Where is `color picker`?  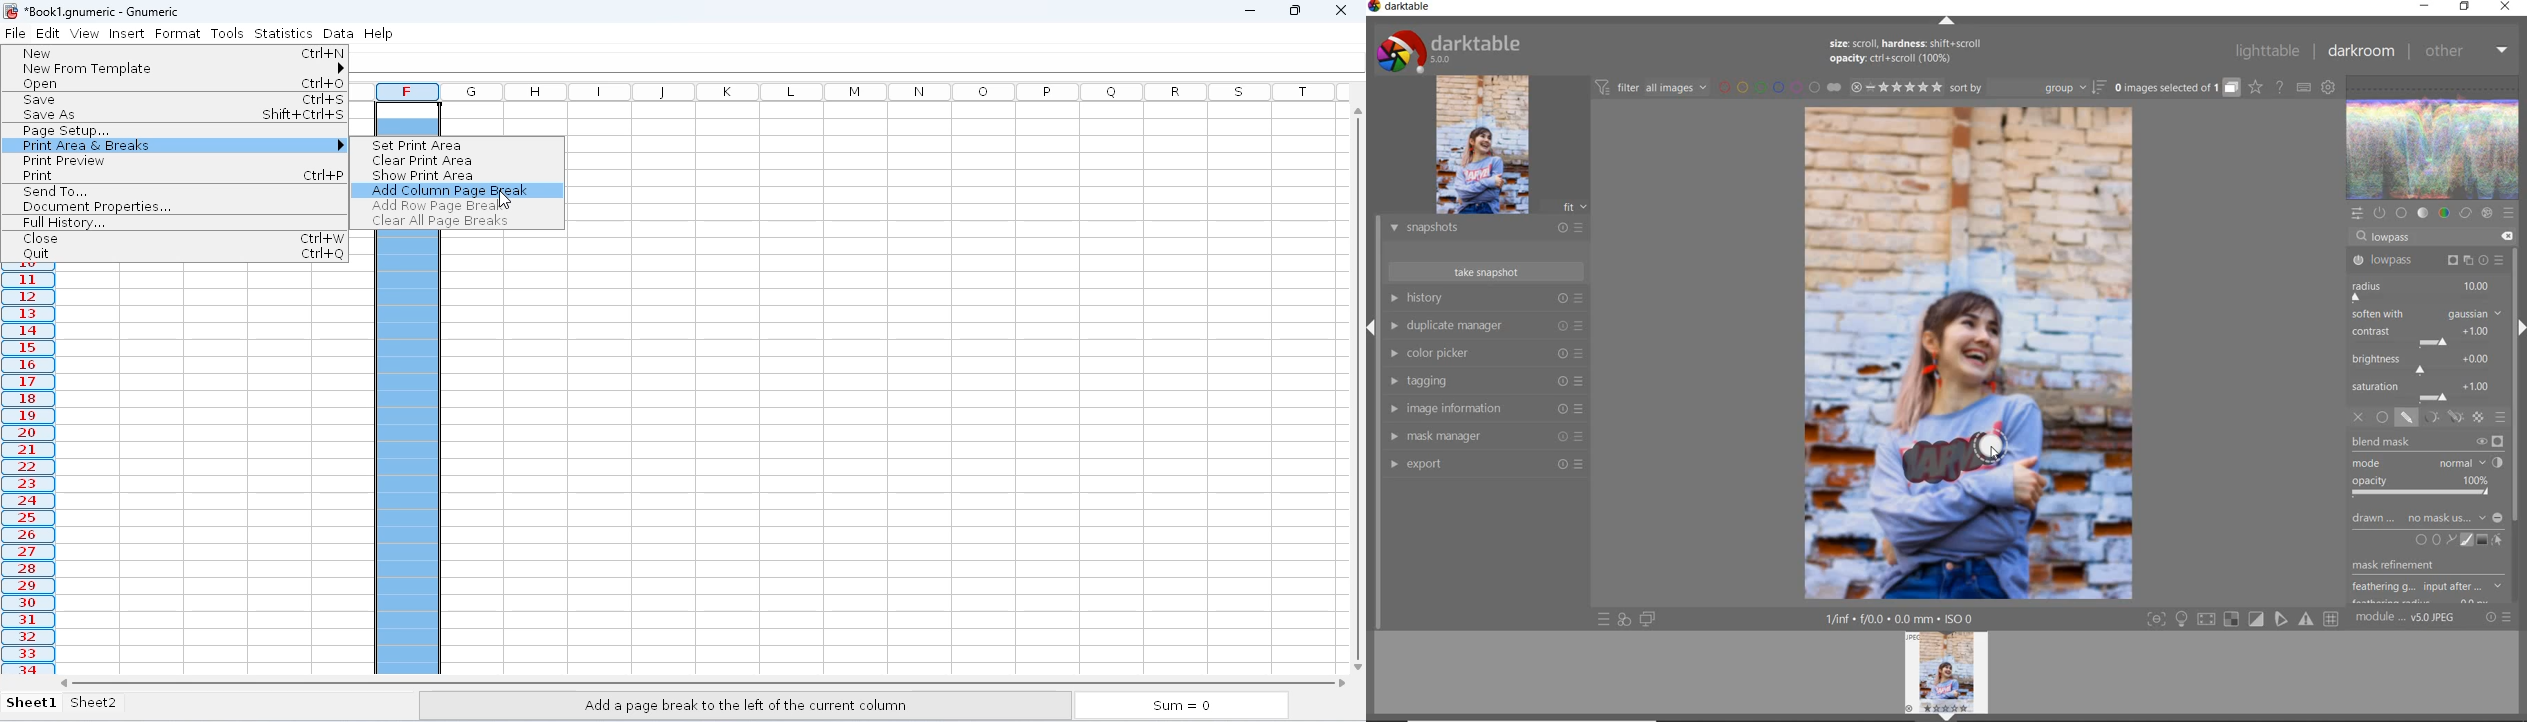
color picker is located at coordinates (1484, 355).